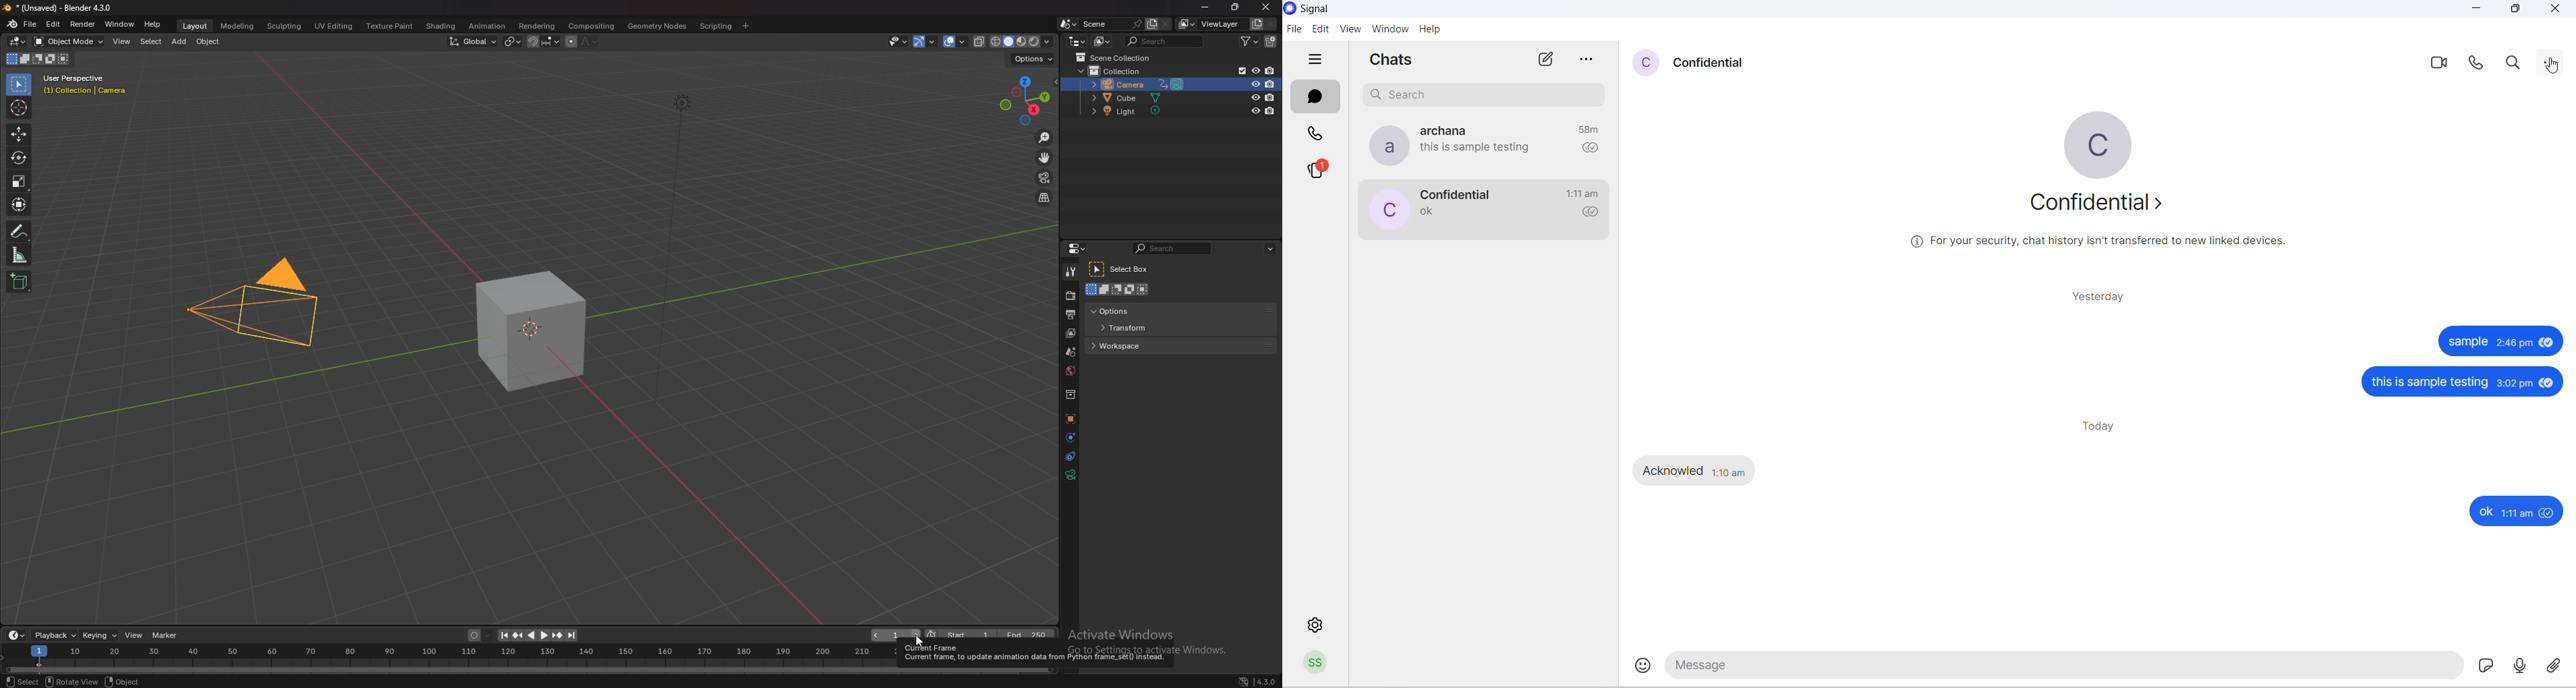 The image size is (2576, 700). What do you see at coordinates (1045, 177) in the screenshot?
I see `camera view` at bounding box center [1045, 177].